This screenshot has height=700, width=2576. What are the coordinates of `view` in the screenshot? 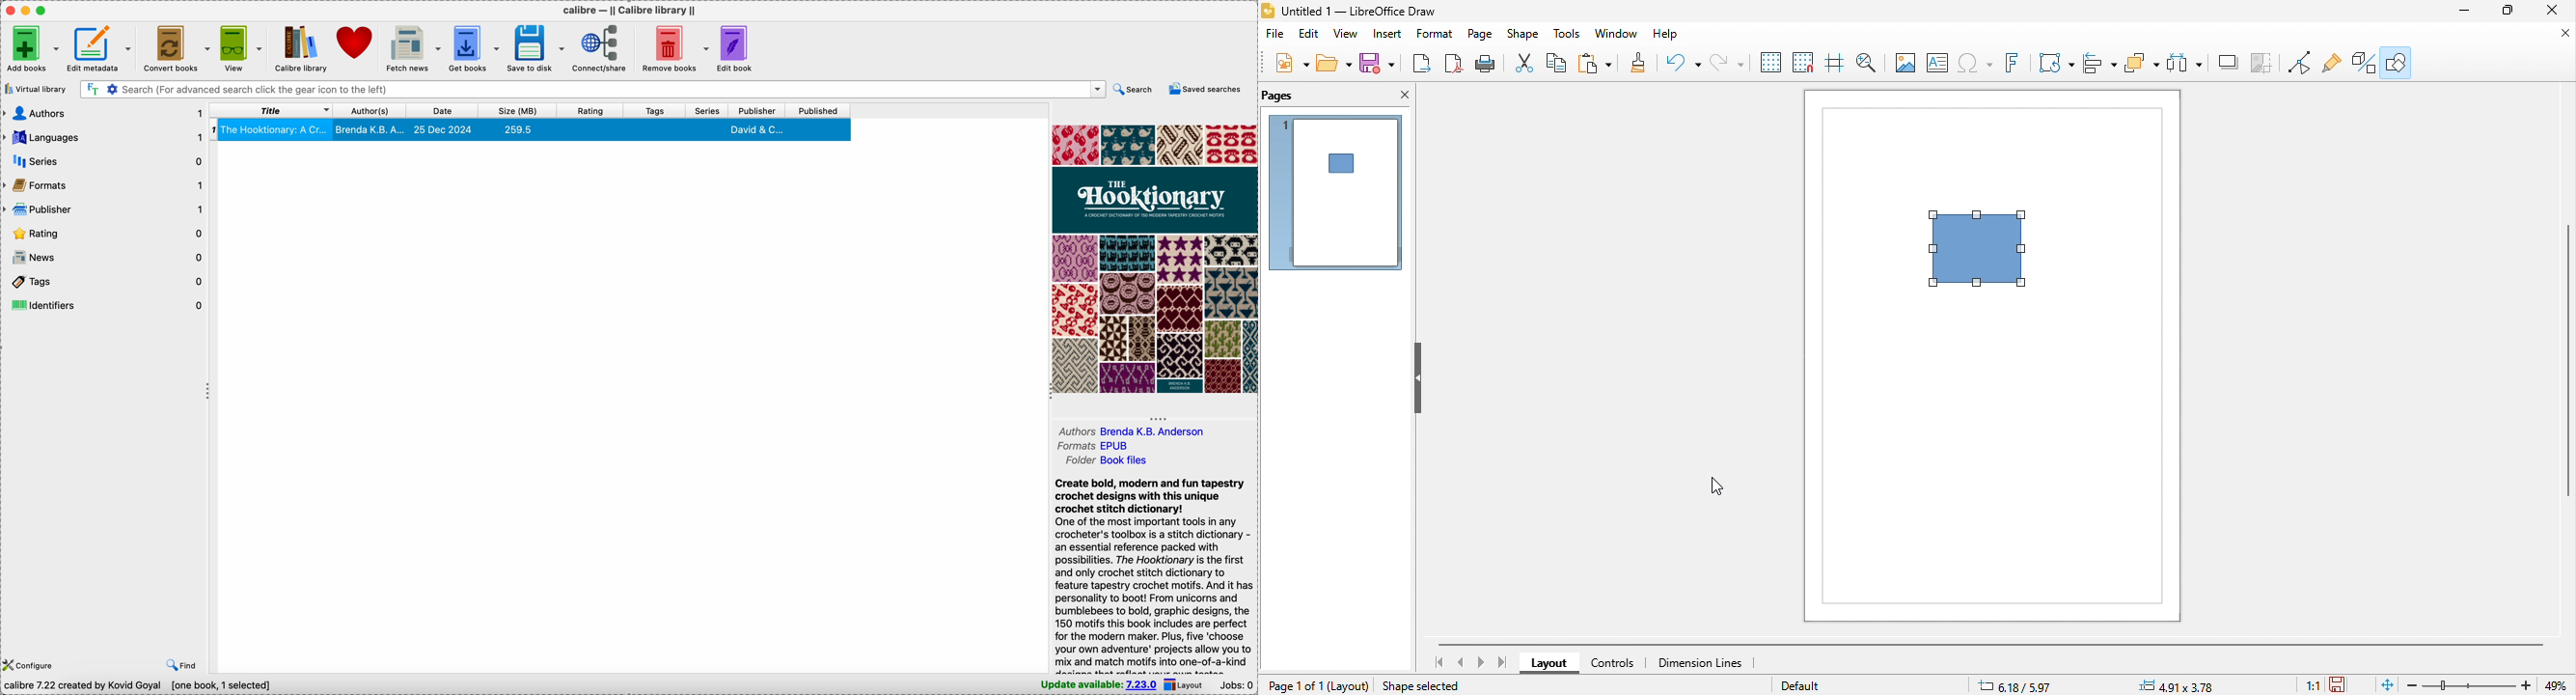 It's located at (1347, 35).